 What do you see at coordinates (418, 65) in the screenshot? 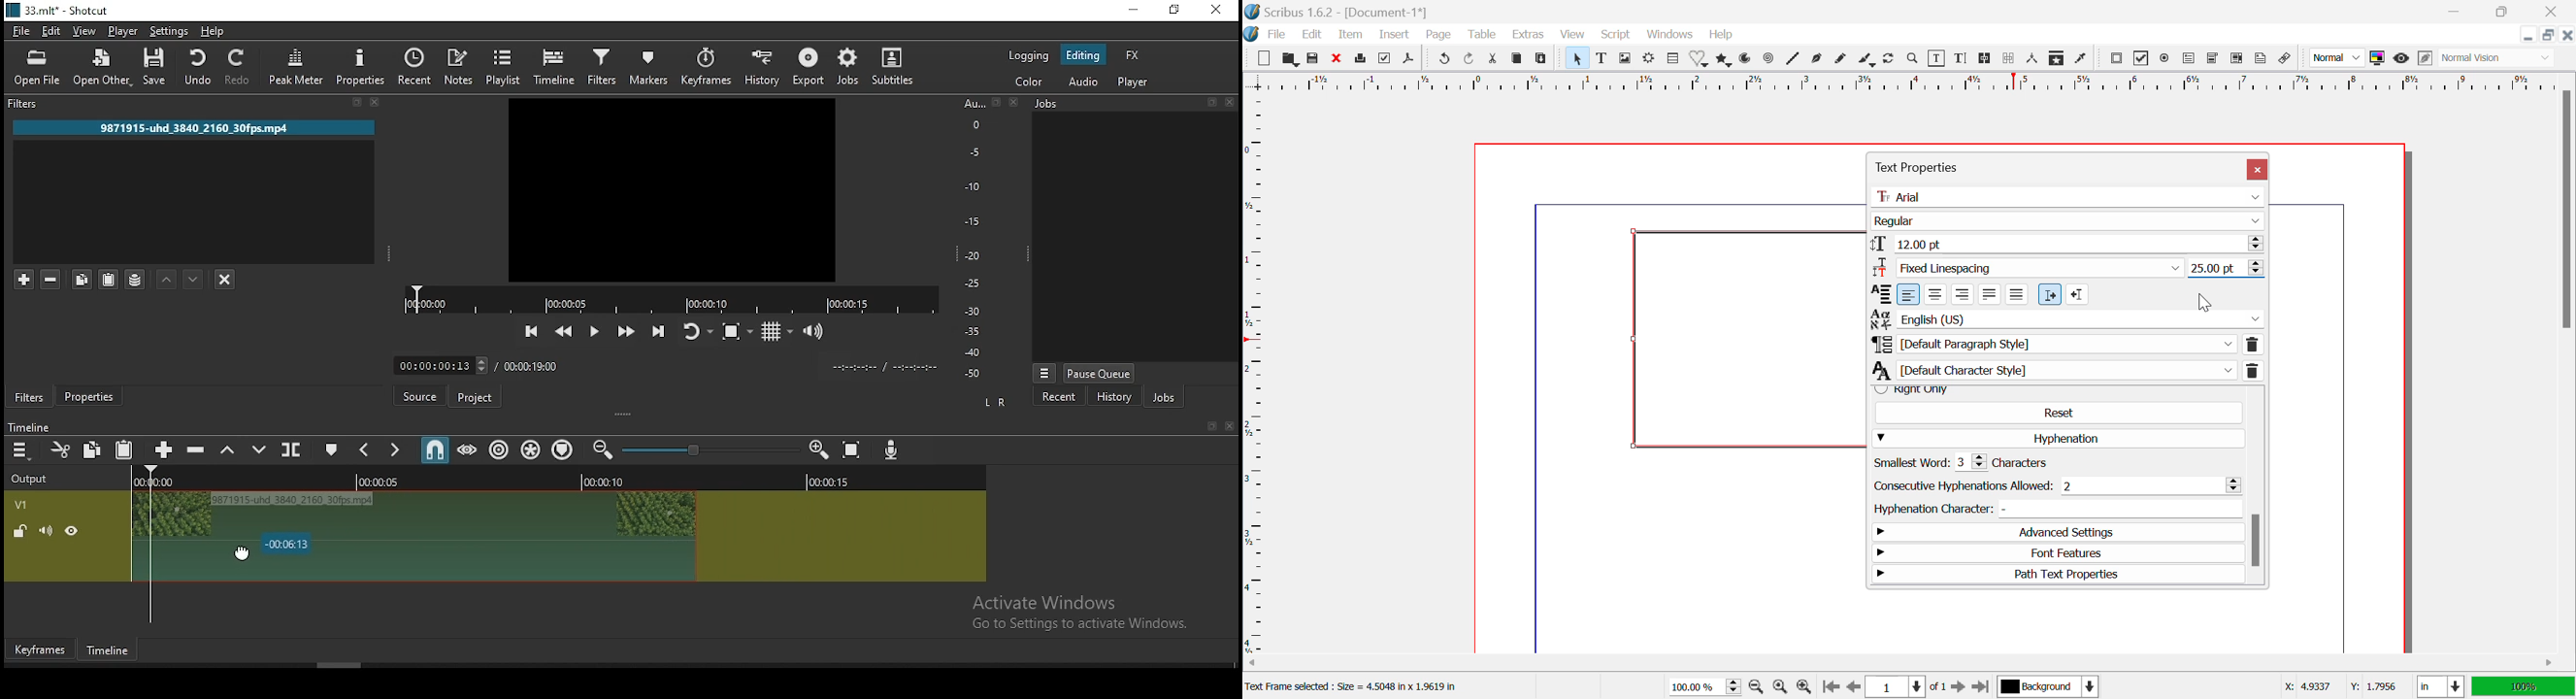
I see `split at playhead` at bounding box center [418, 65].